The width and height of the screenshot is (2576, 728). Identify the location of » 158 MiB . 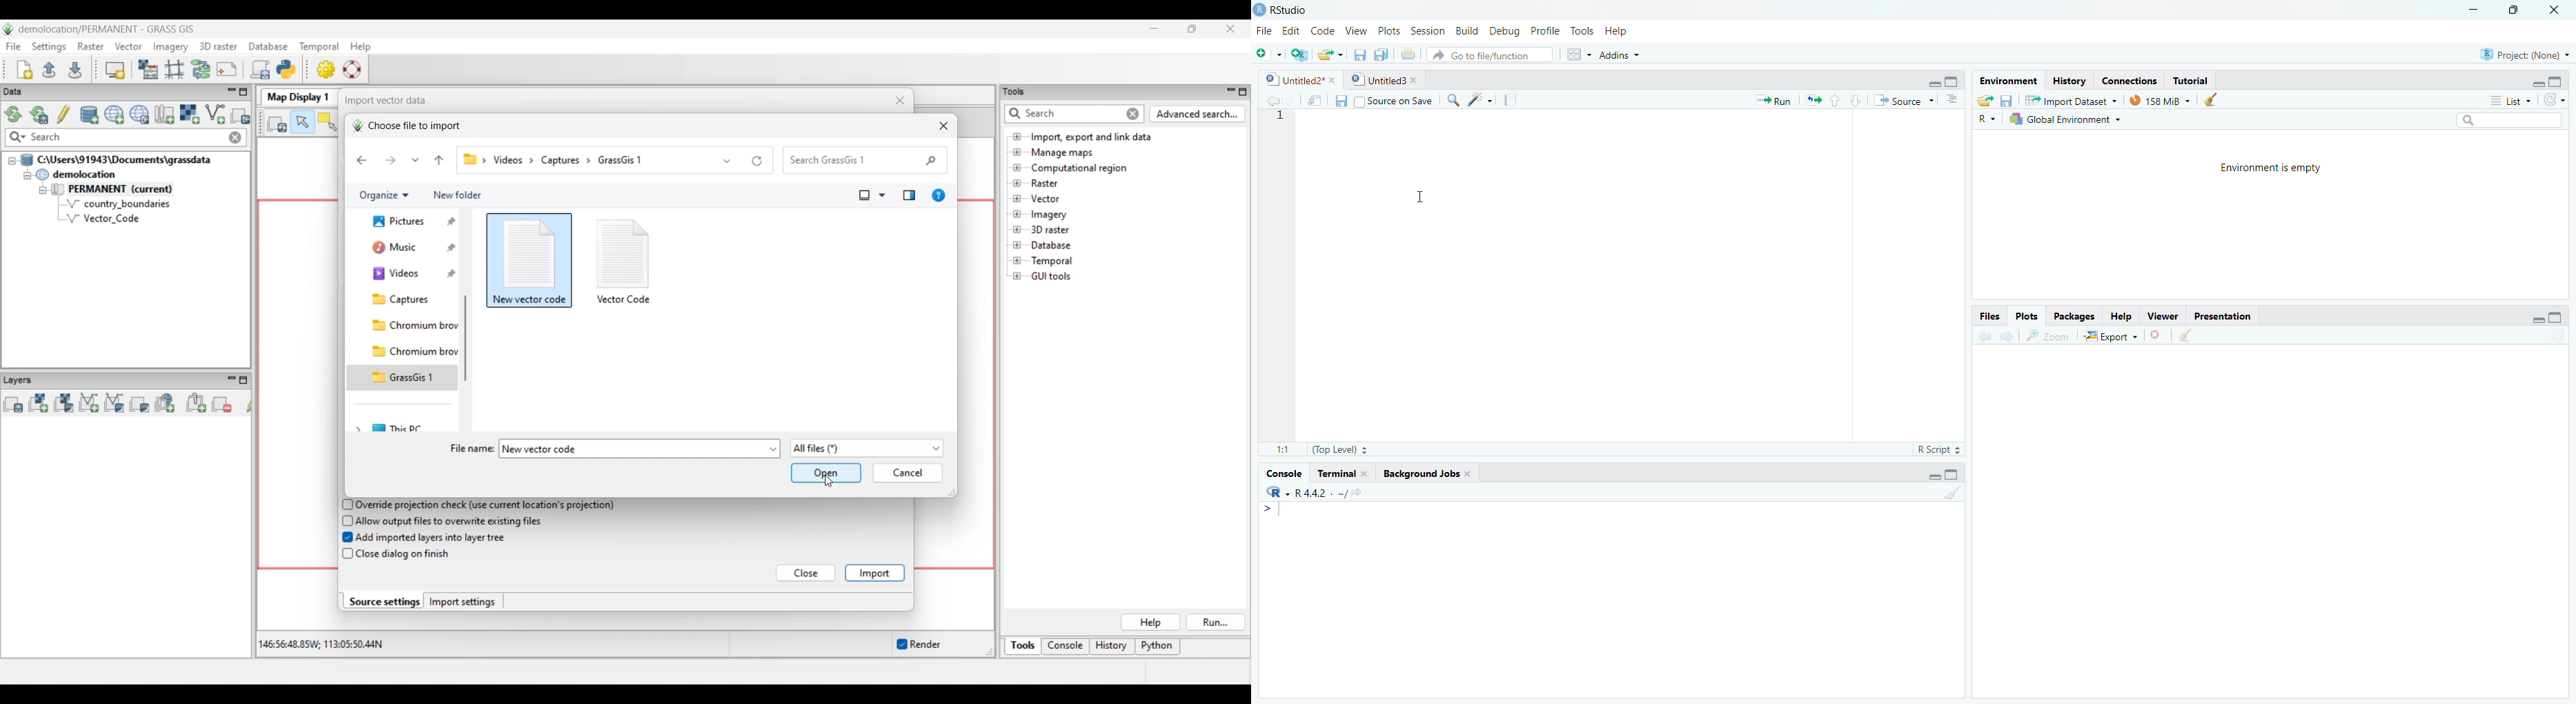
(2161, 100).